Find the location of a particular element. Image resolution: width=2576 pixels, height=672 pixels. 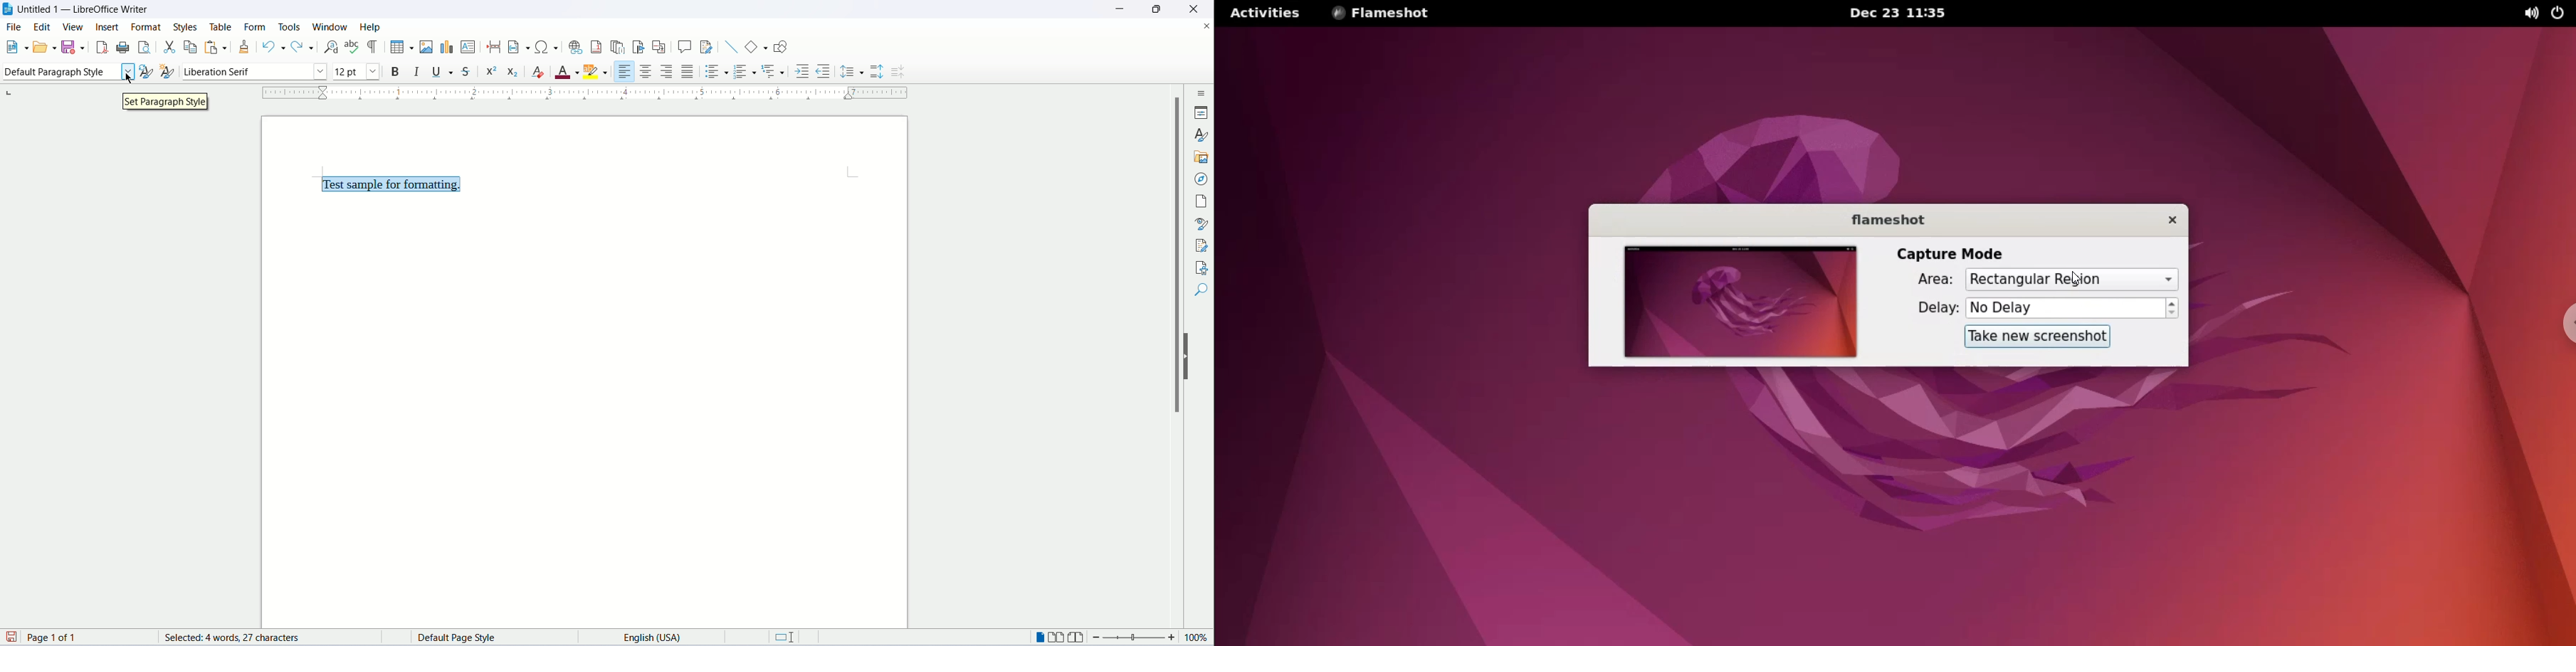

flameshot options is located at coordinates (1389, 15).